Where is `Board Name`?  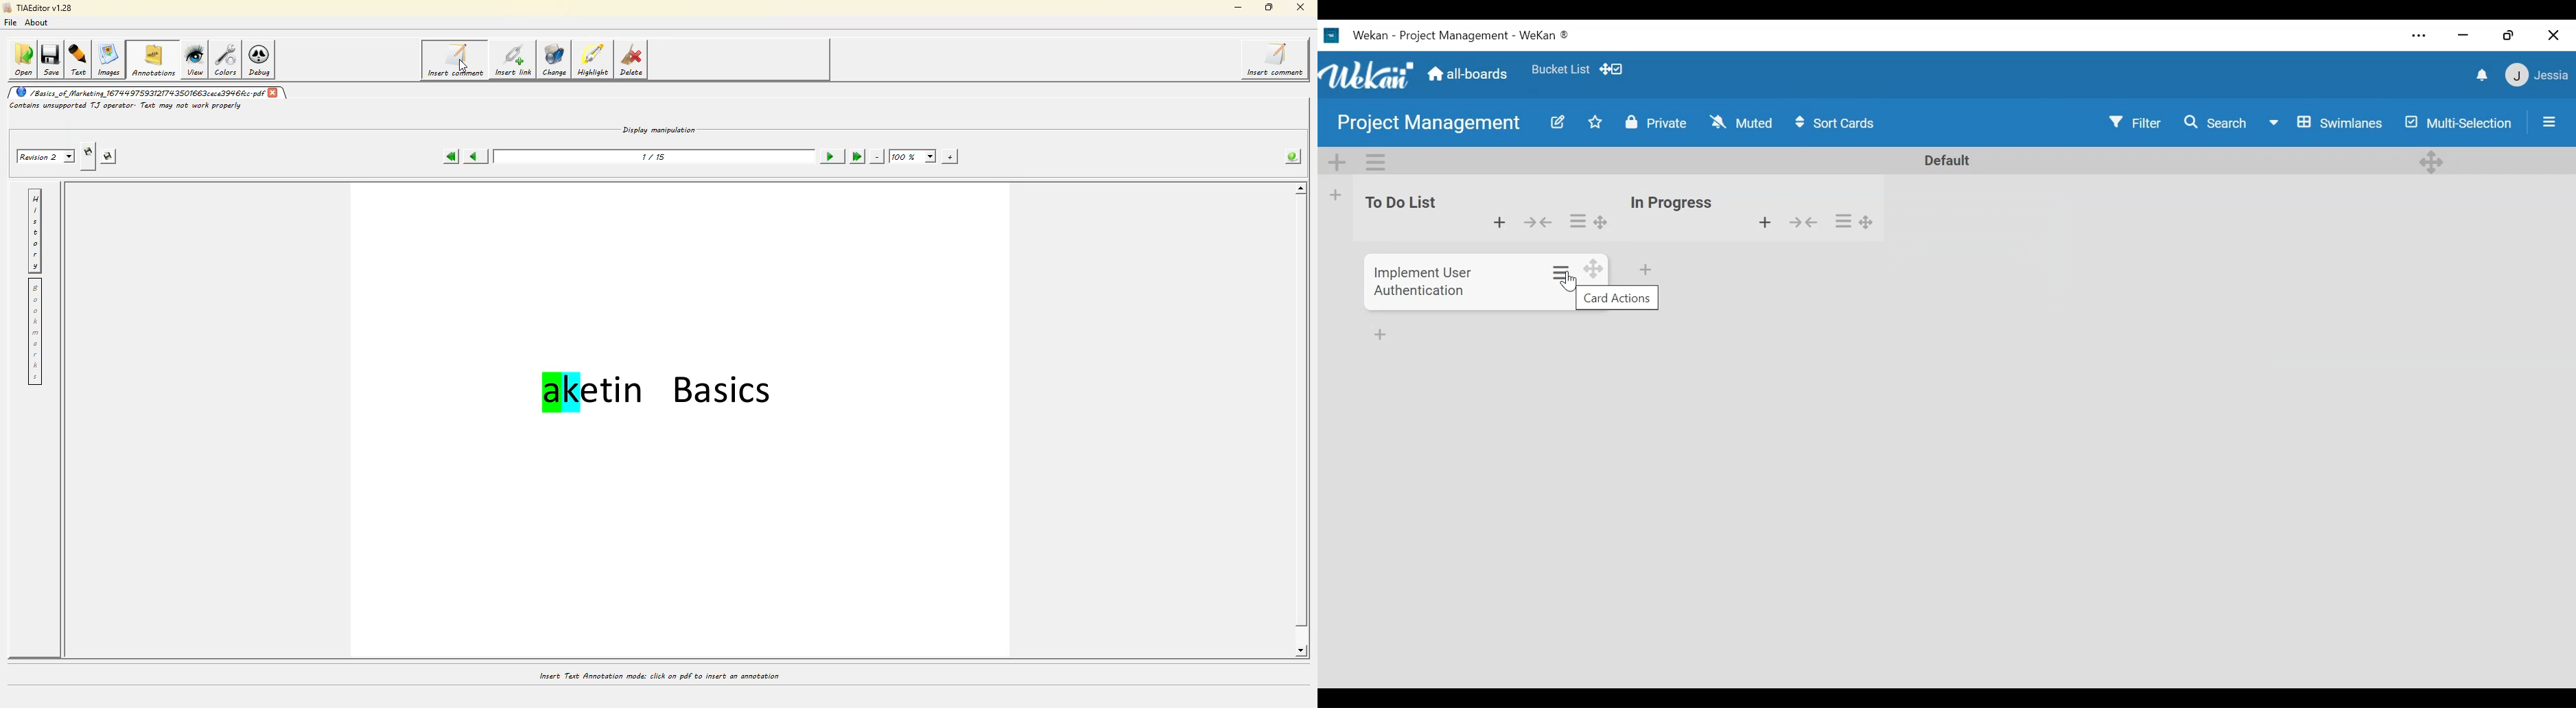 Board Name is located at coordinates (1429, 122).